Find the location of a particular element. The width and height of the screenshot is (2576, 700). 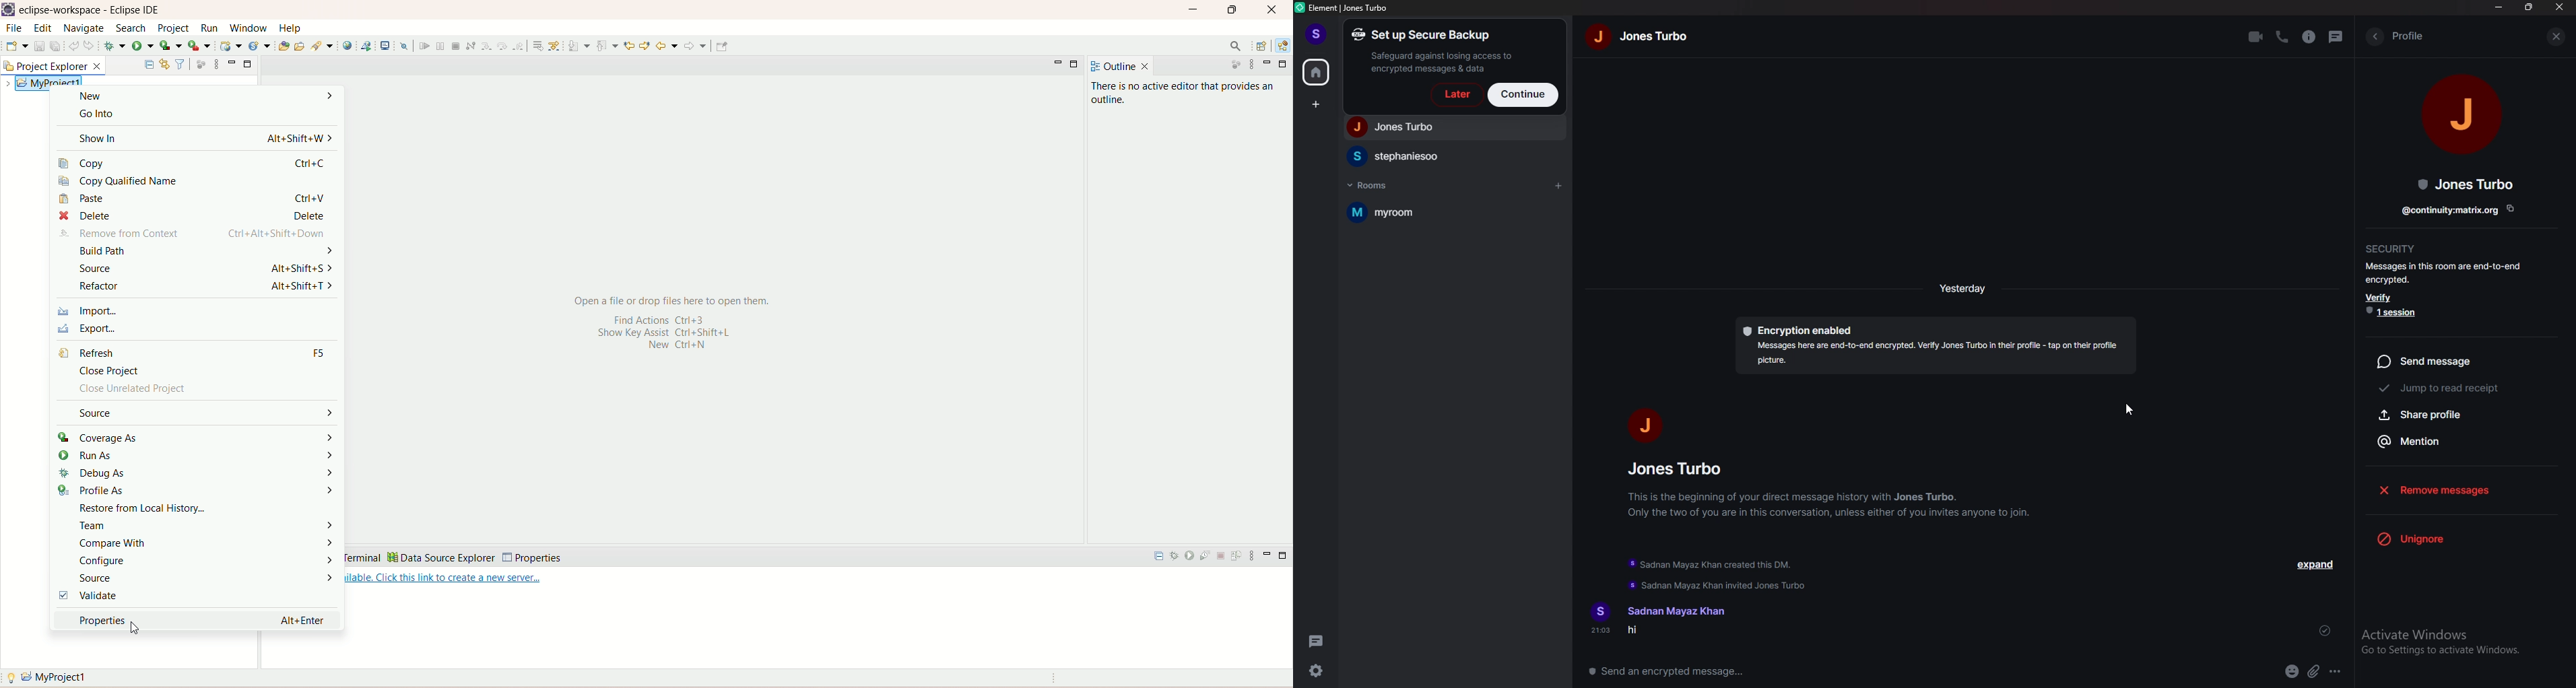

name is located at coordinates (1674, 611).